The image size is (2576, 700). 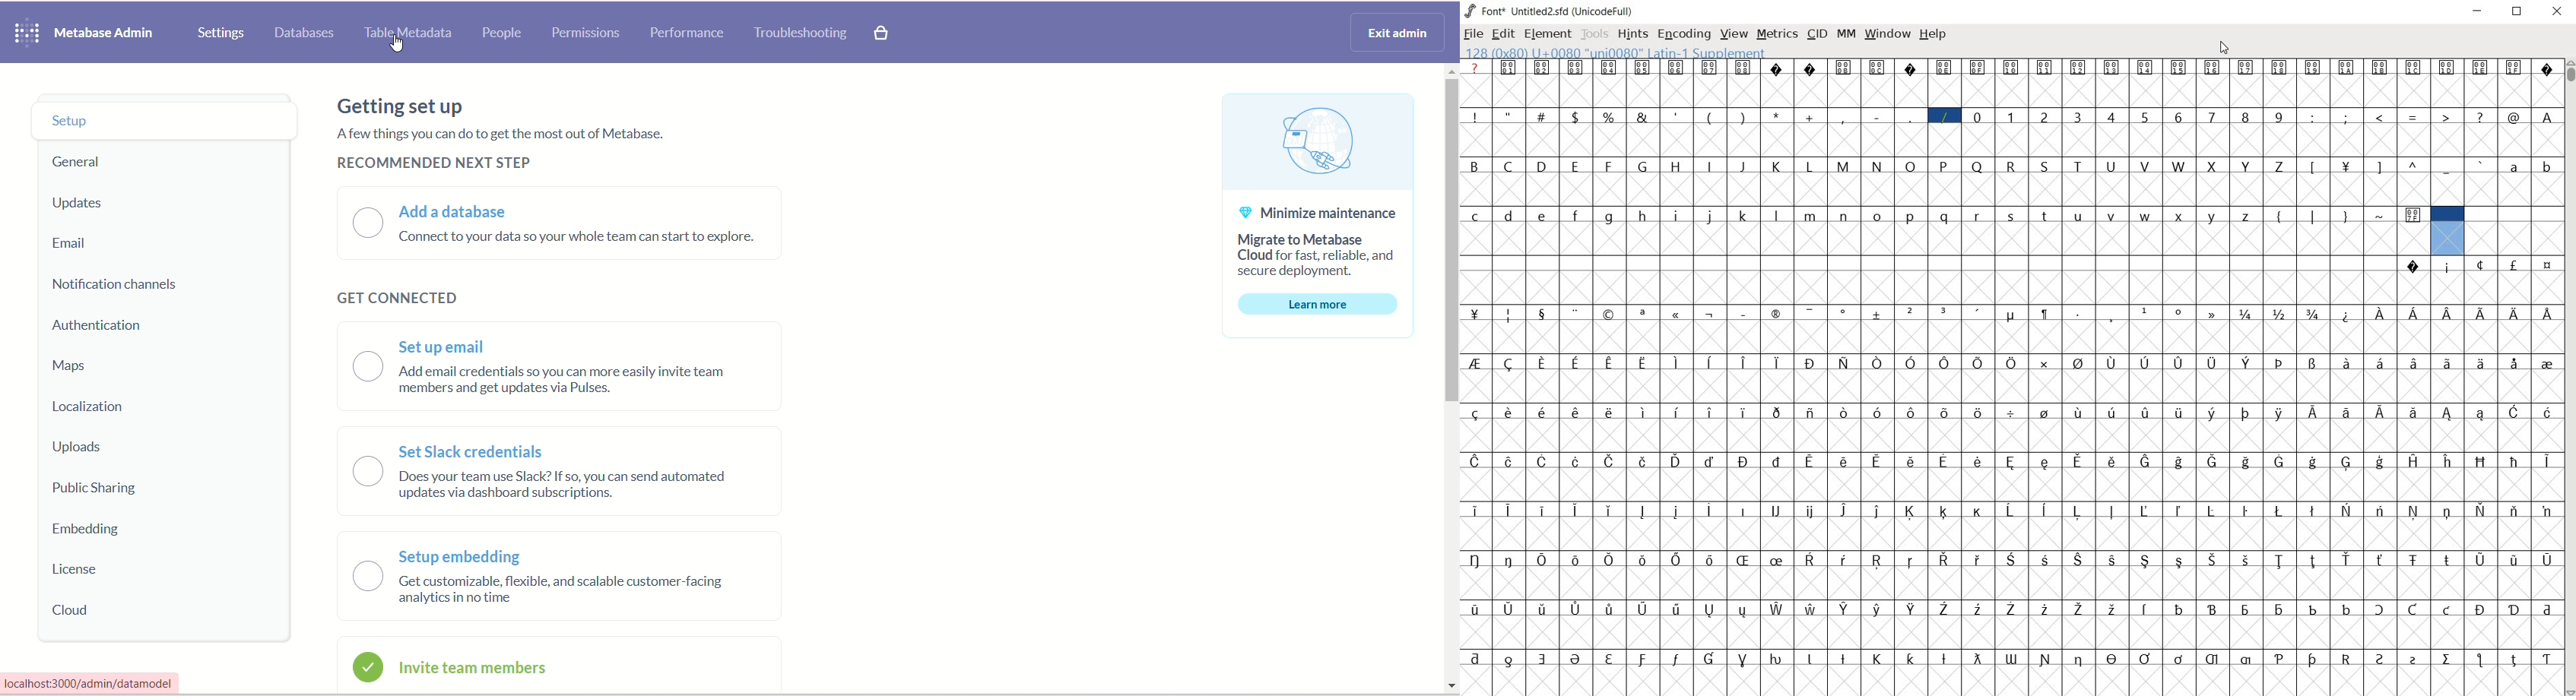 I want to click on Symbol, so click(x=1911, y=411).